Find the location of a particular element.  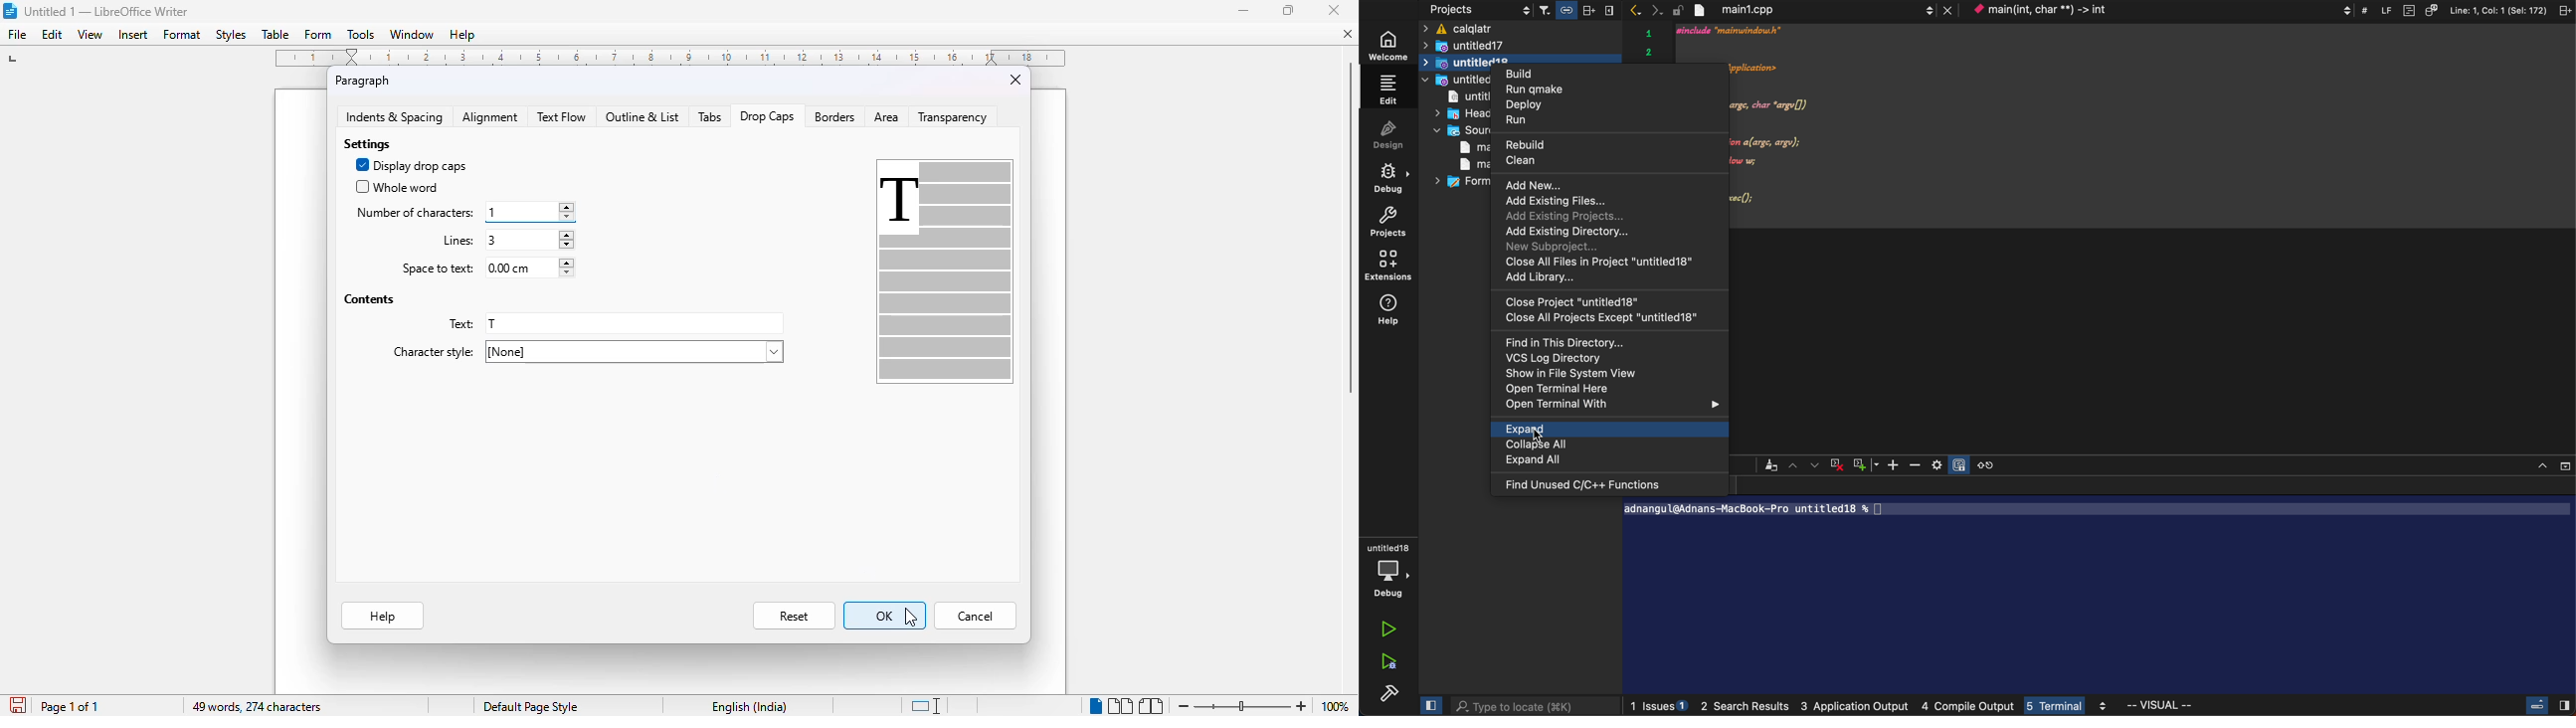

lines: 3 is located at coordinates (505, 240).